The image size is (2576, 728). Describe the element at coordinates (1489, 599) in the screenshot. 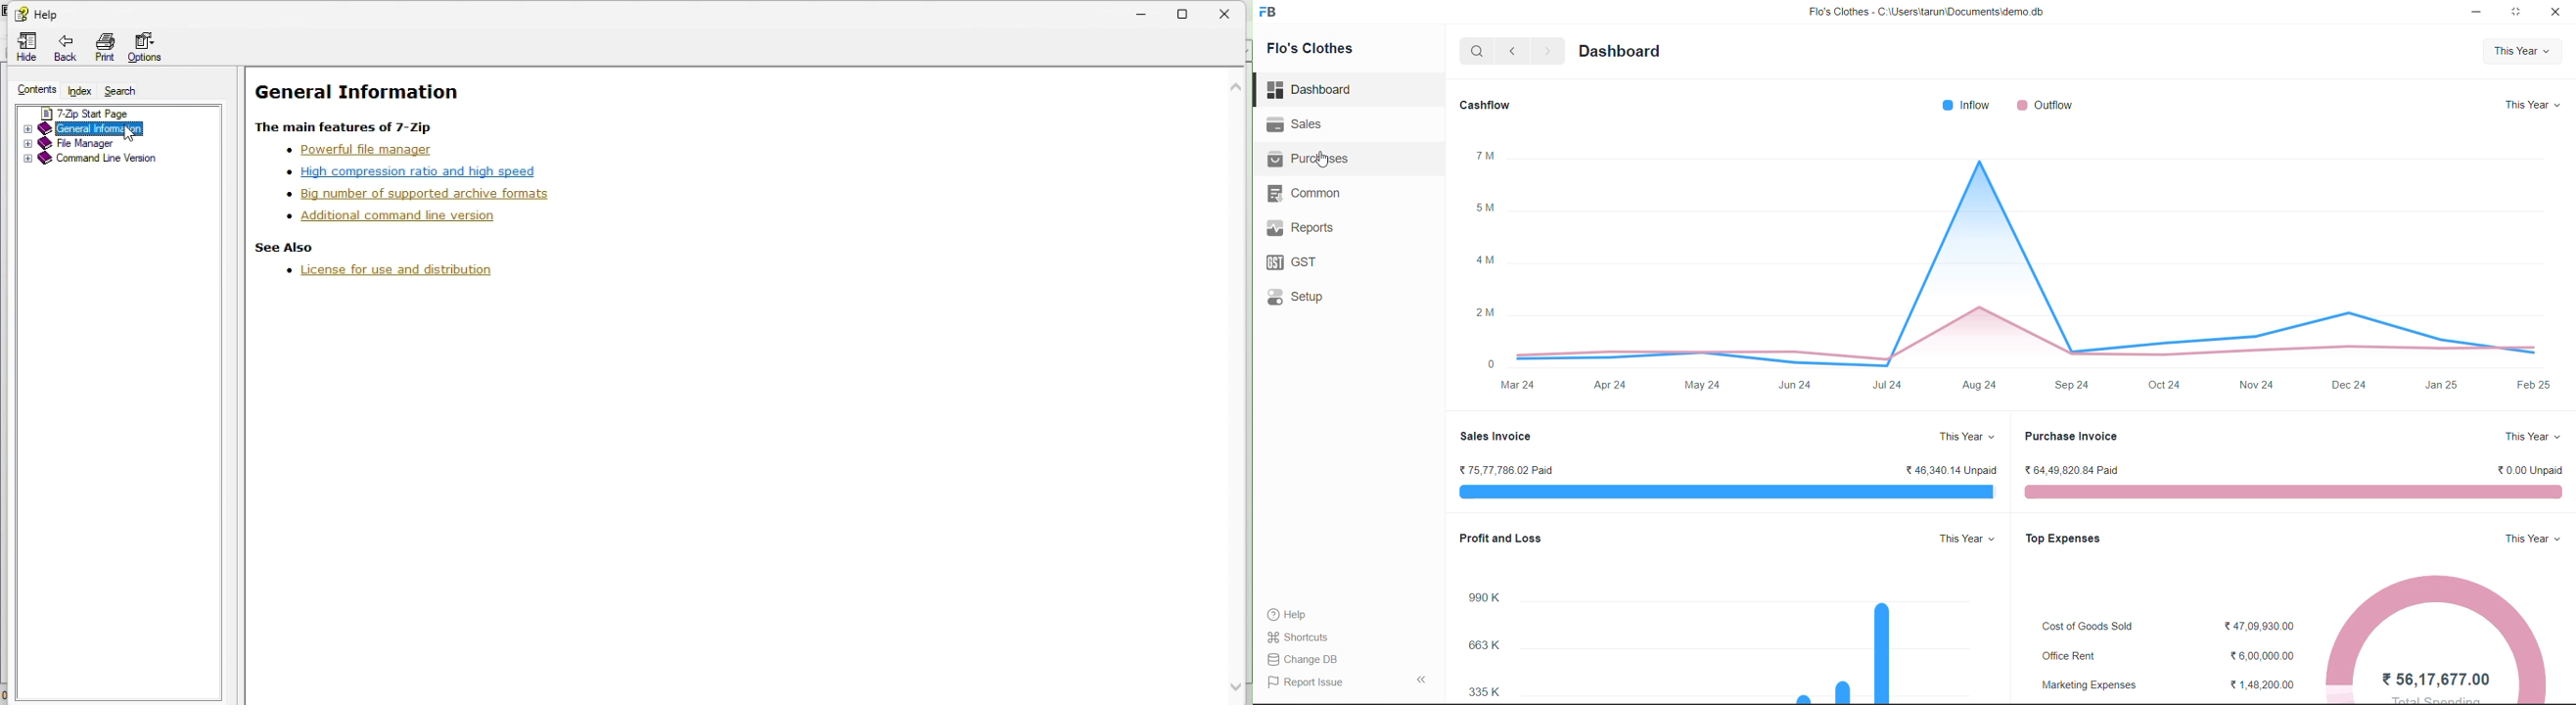

I see `990 K` at that location.